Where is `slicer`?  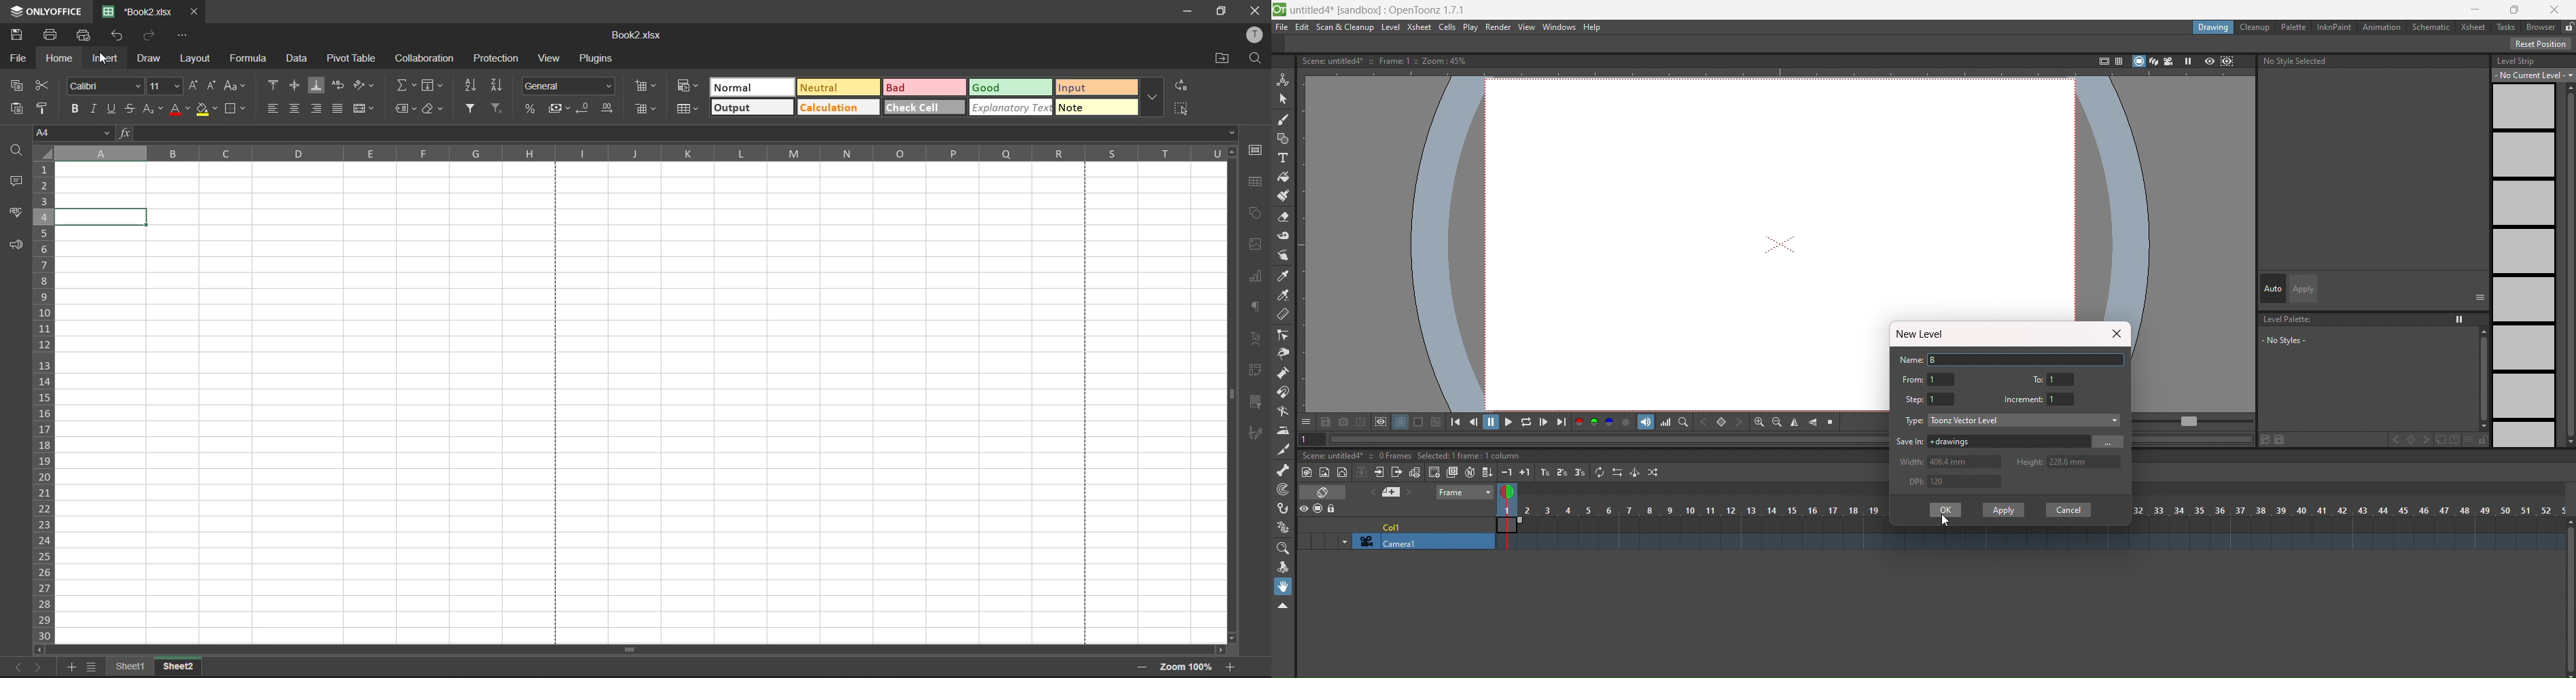 slicer is located at coordinates (1254, 401).